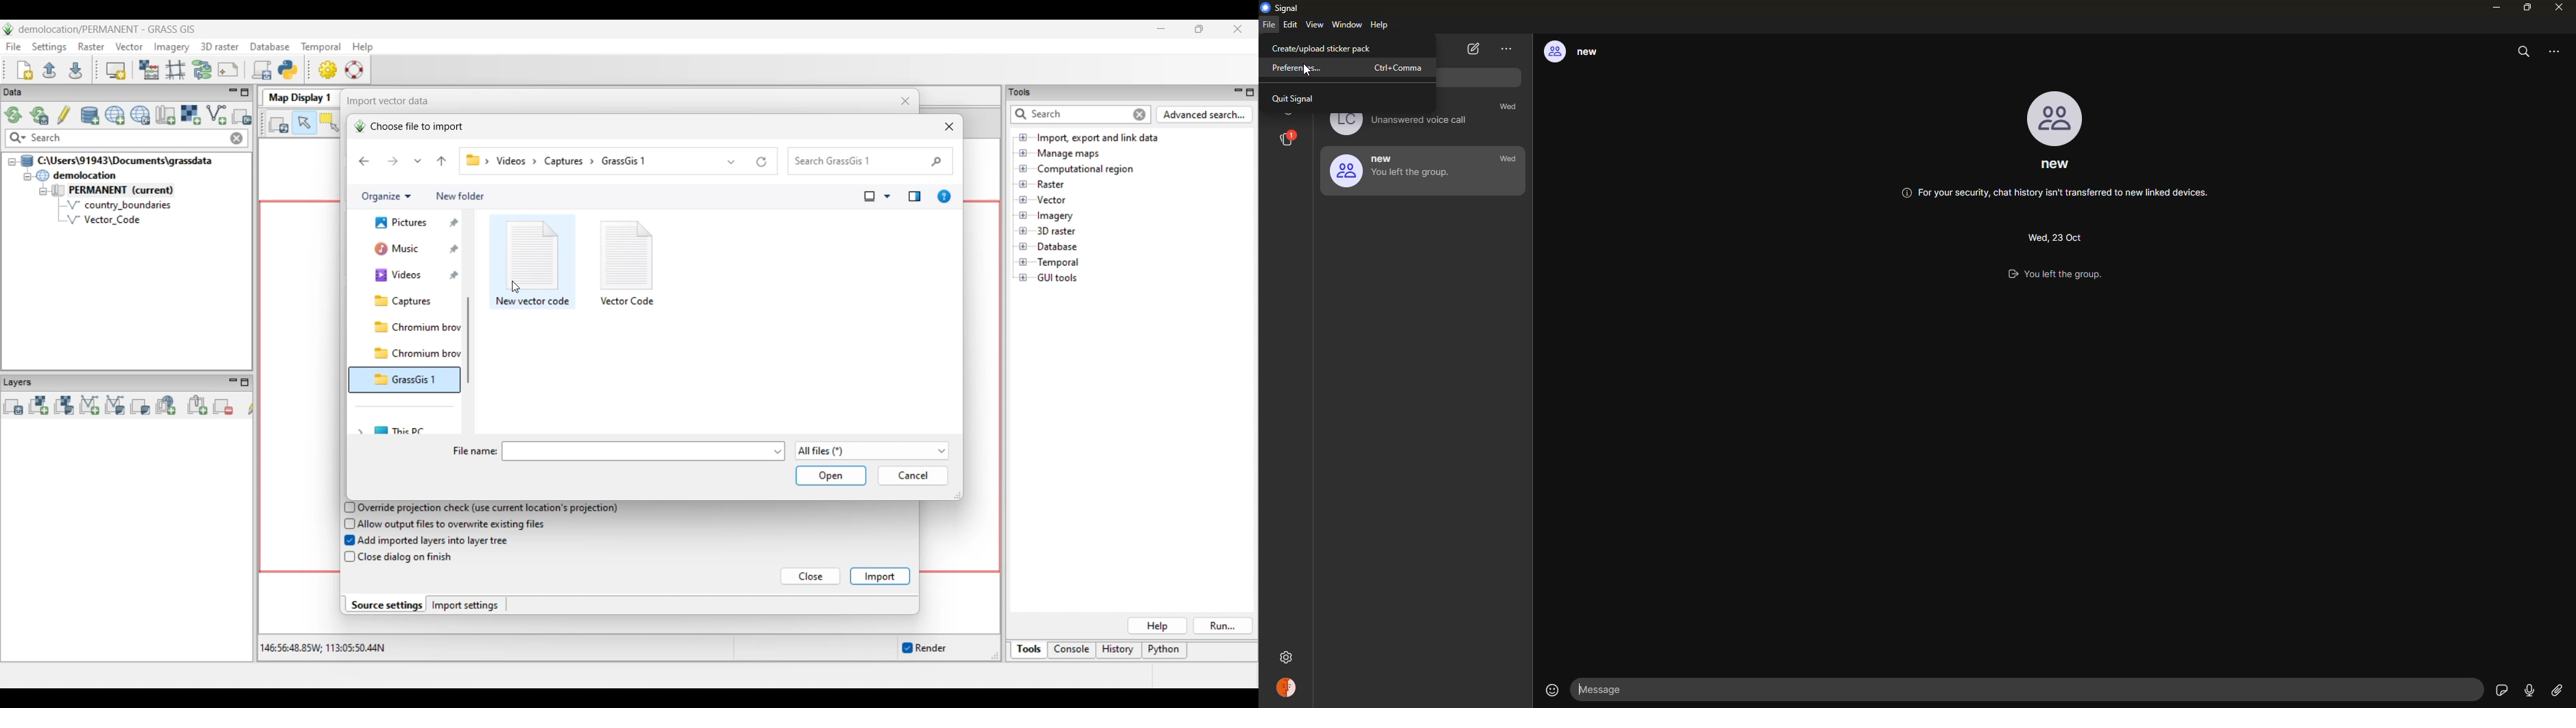  I want to click on stickers, so click(2500, 689).